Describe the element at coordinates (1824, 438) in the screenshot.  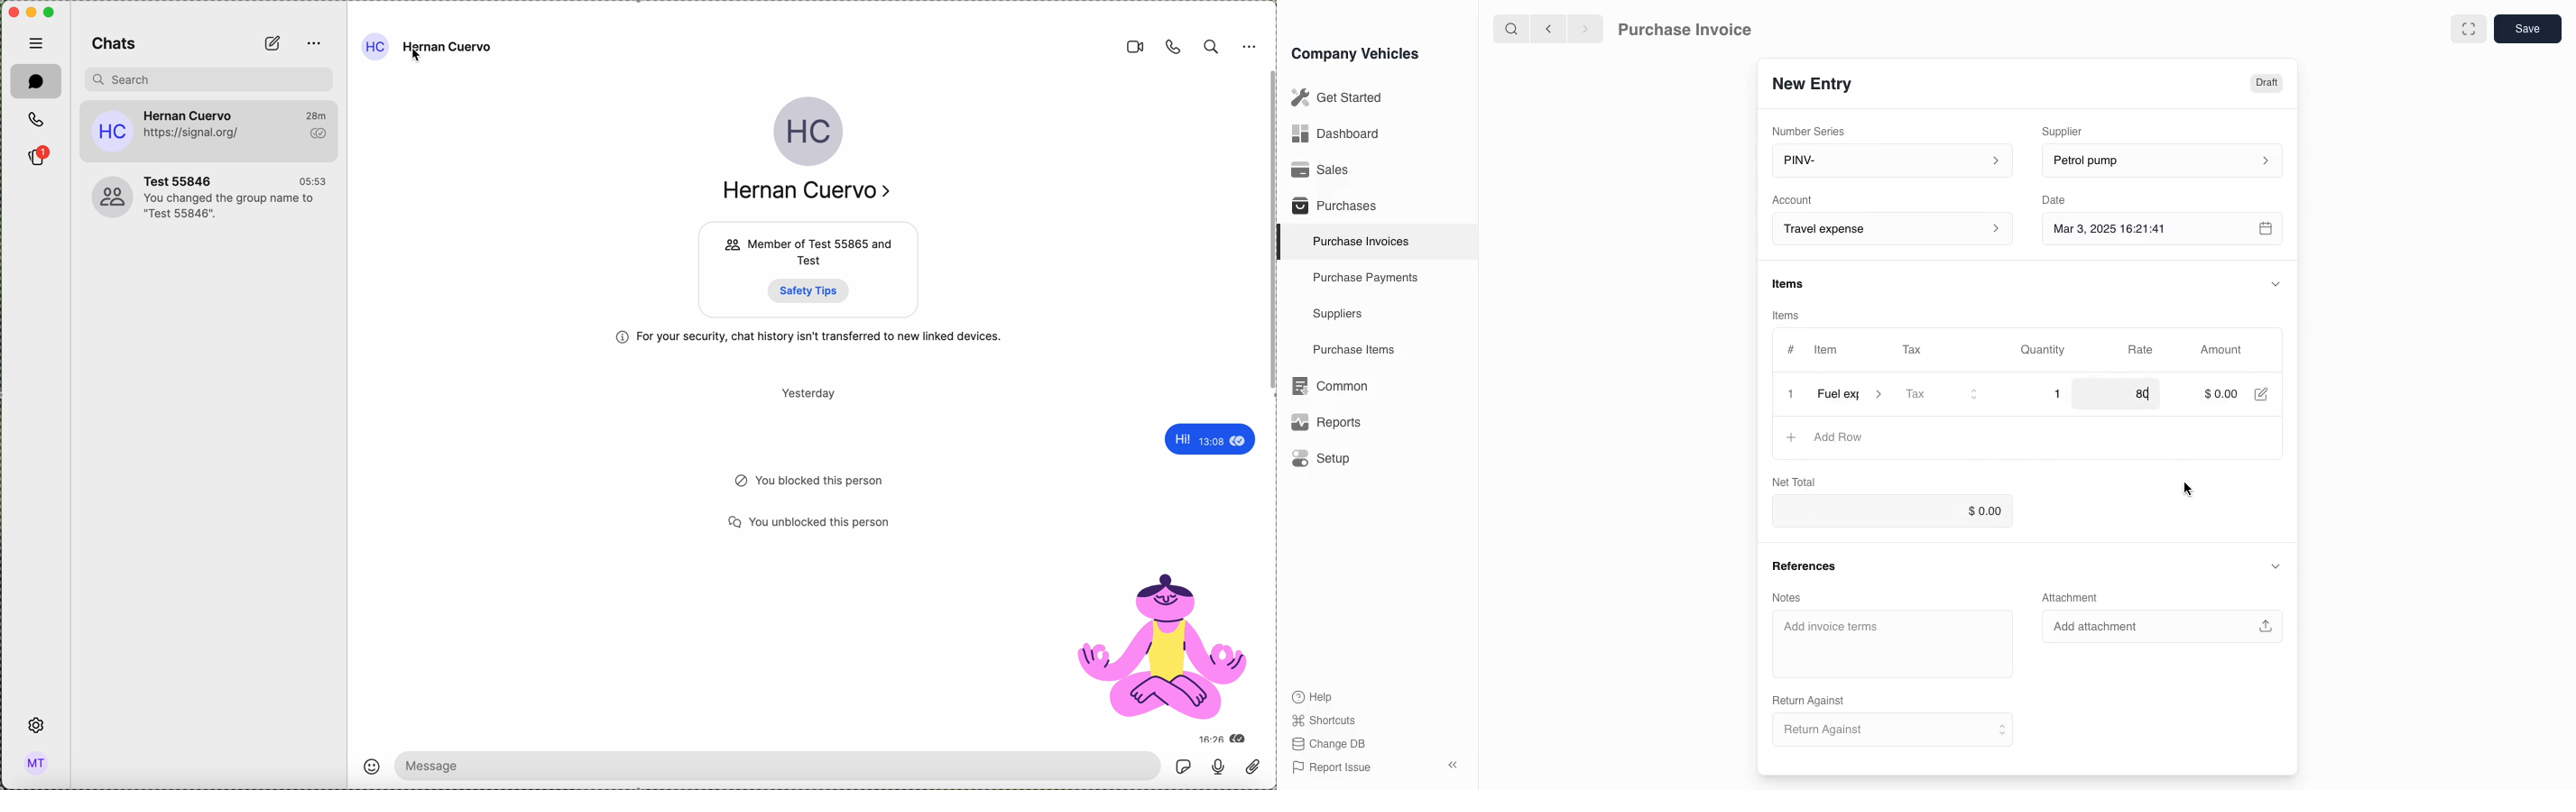
I see `Add Row` at that location.